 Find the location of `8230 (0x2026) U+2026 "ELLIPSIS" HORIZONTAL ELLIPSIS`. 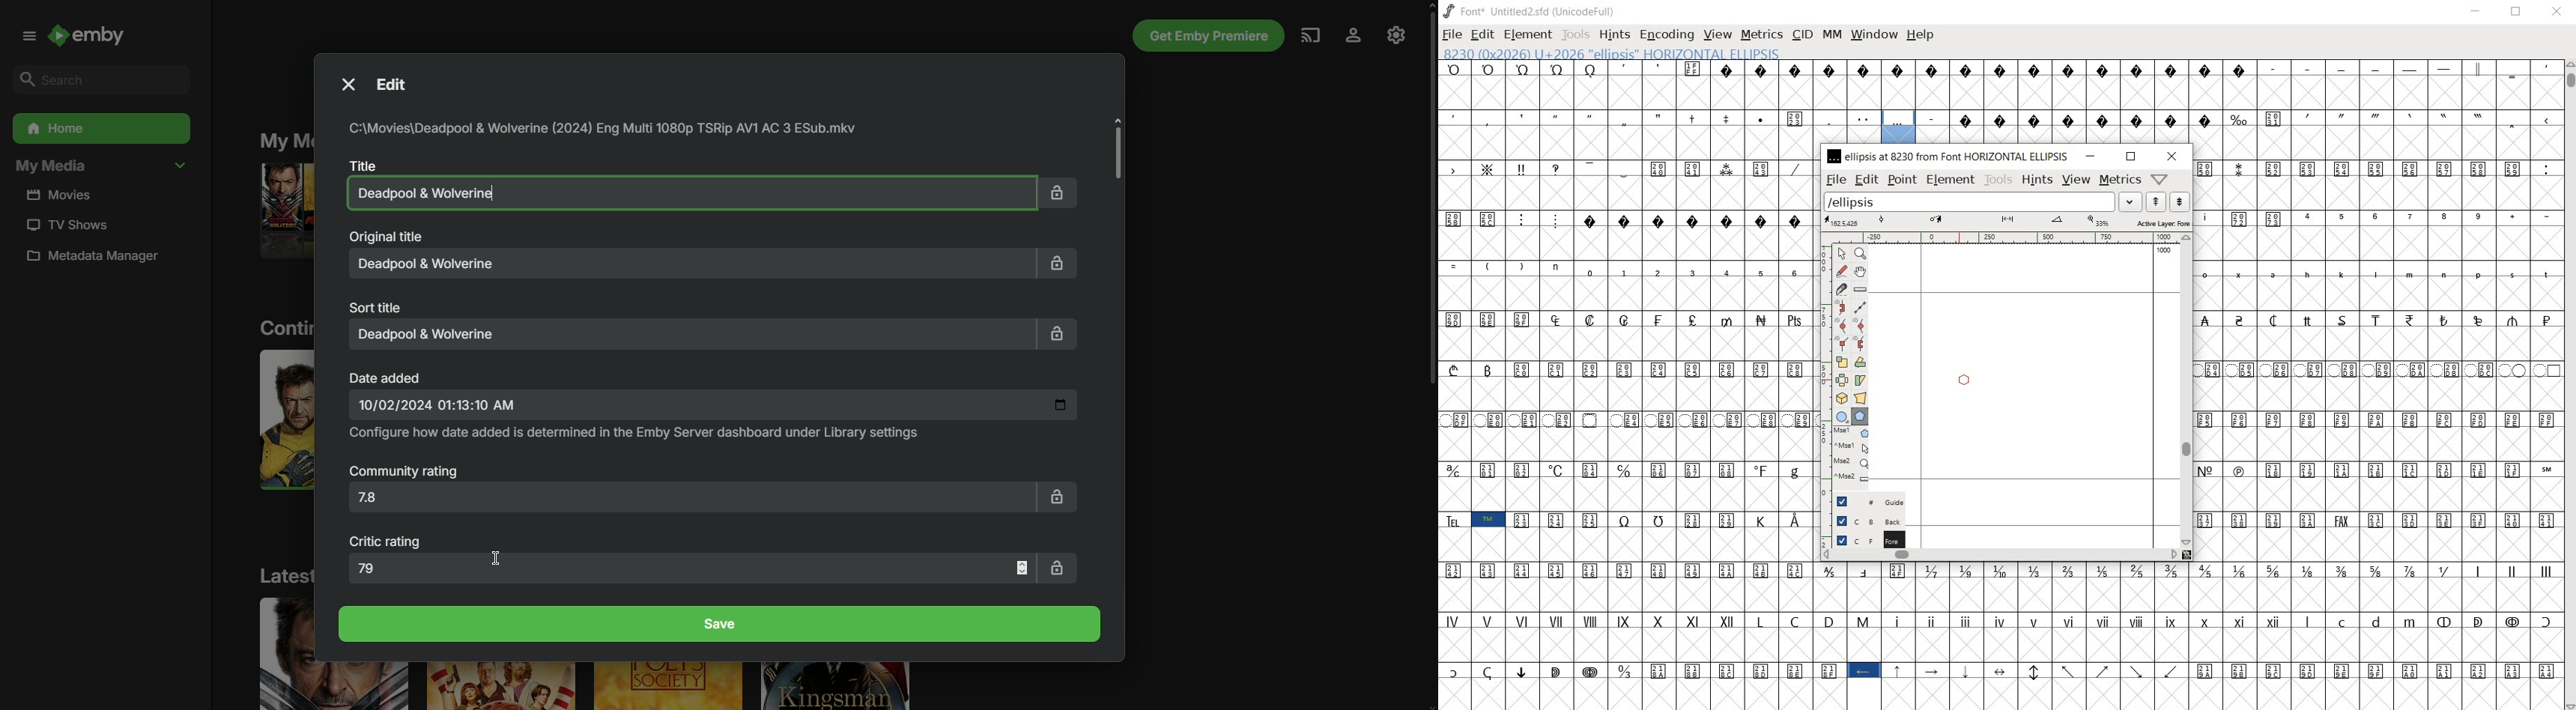

8230 (0x2026) U+2026 "ELLIPSIS" HORIZONTAL ELLIPSIS is located at coordinates (1659, 53).